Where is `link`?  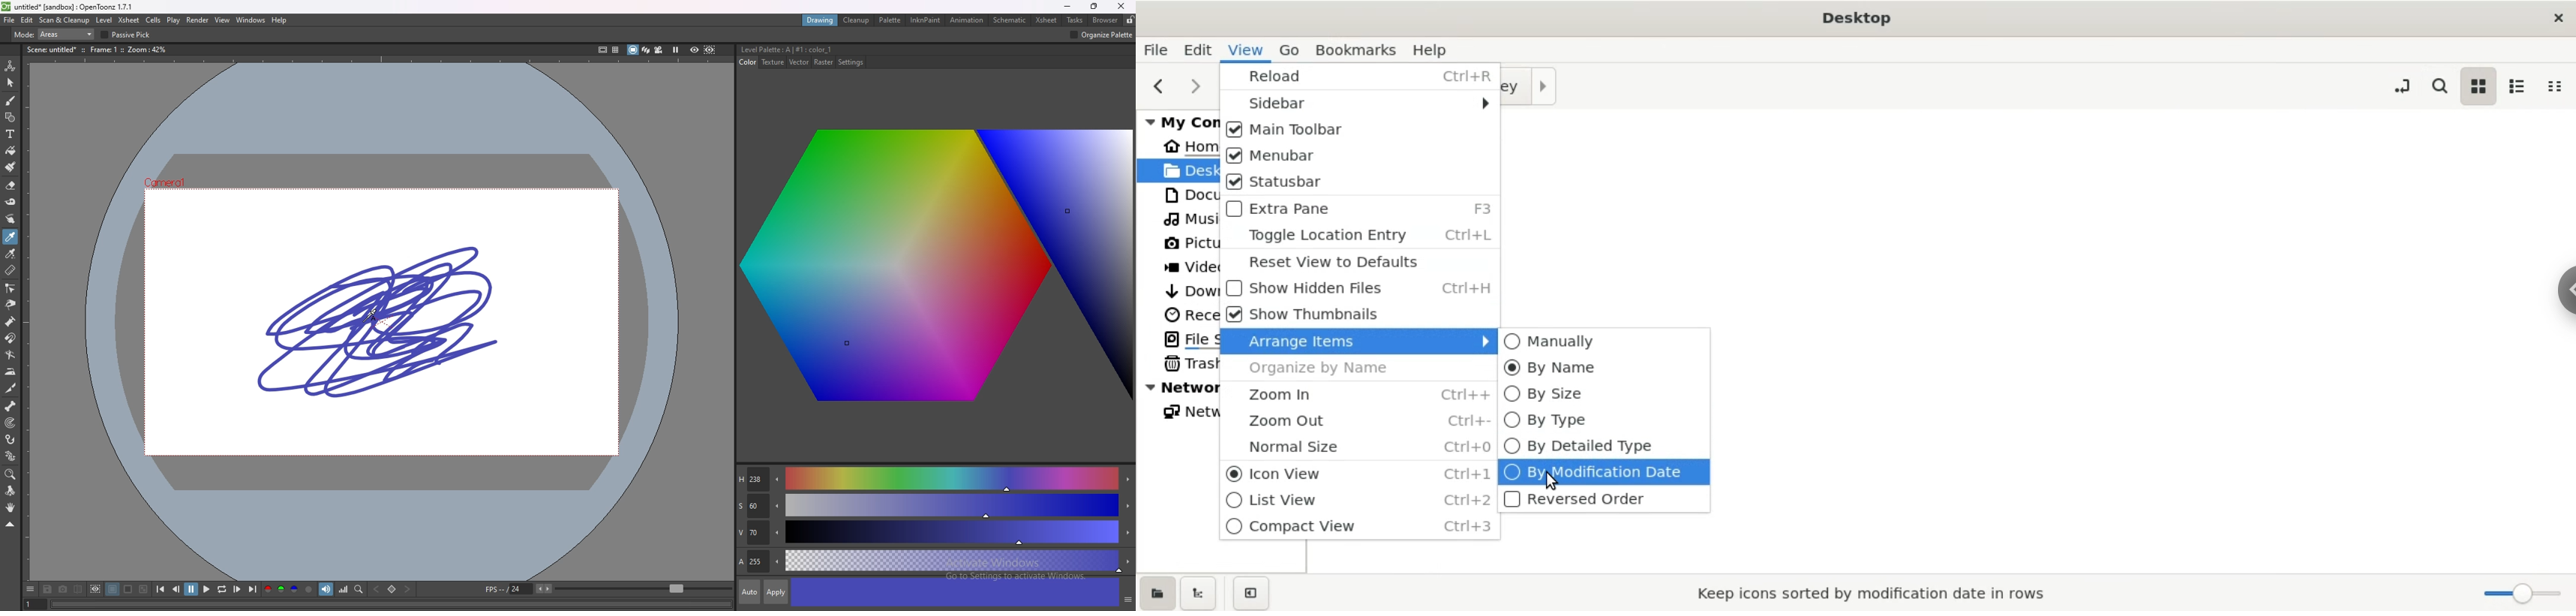 link is located at coordinates (556, 34).